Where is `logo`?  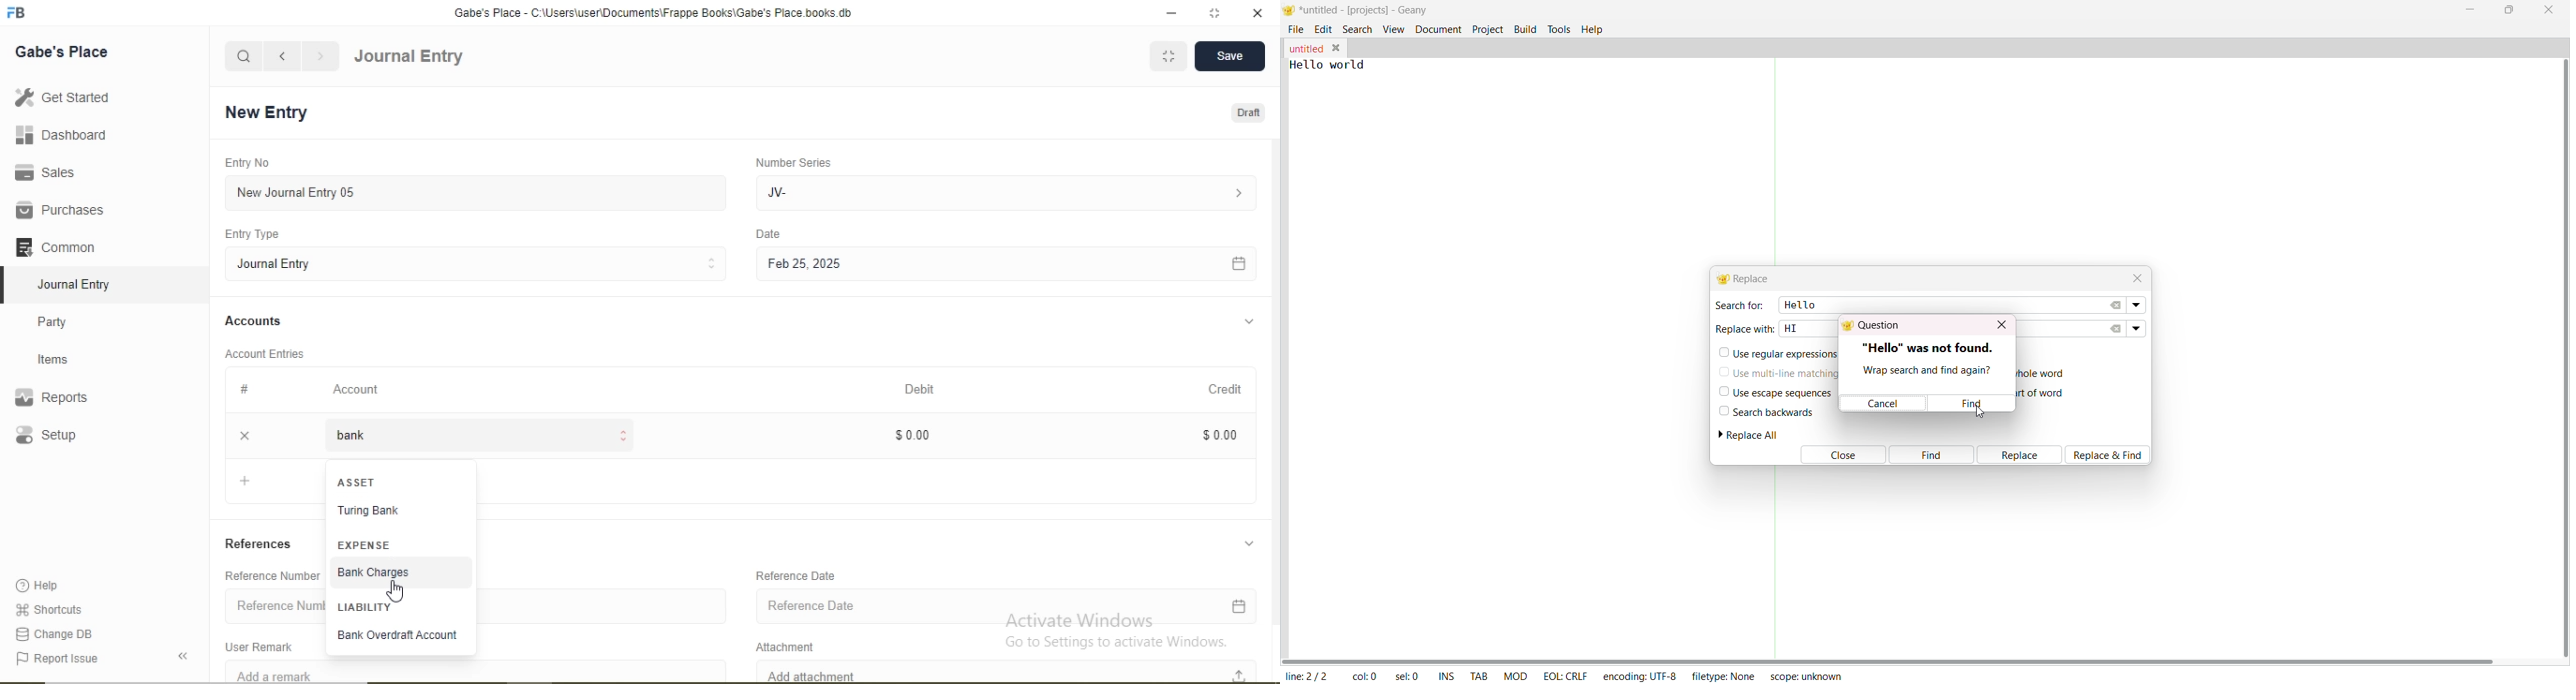
logo is located at coordinates (18, 13).